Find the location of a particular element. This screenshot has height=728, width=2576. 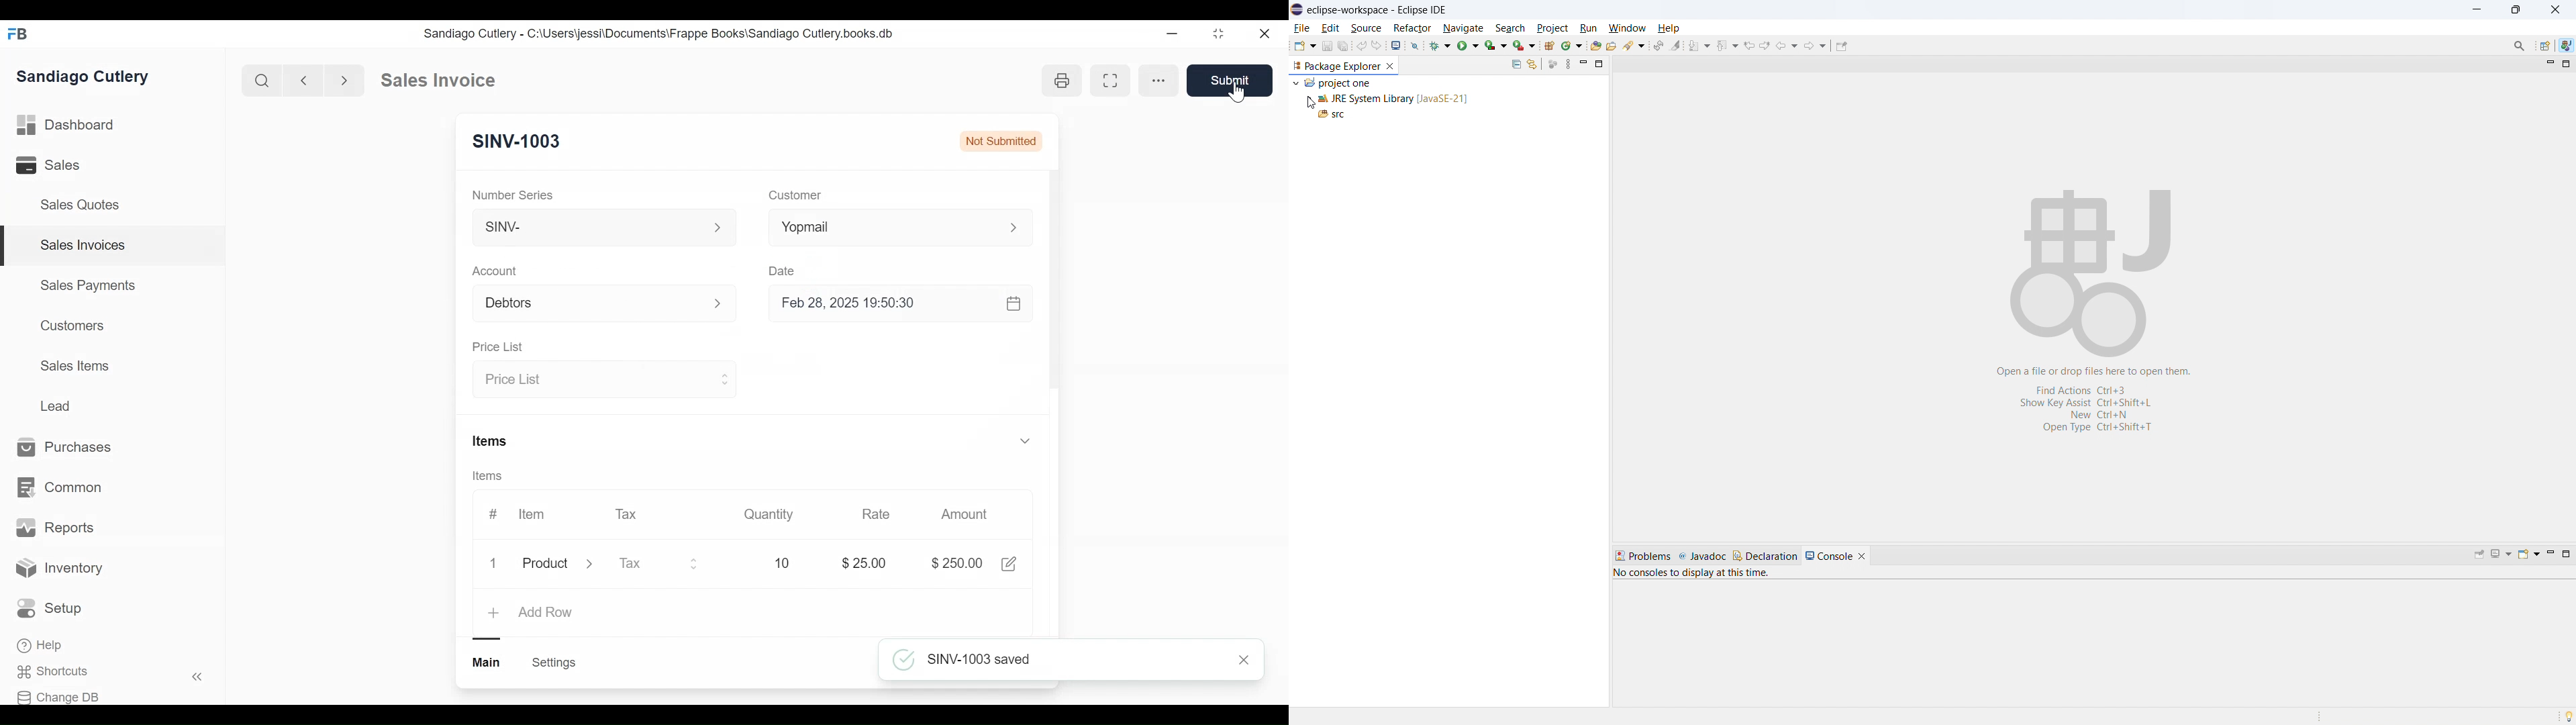

Common is located at coordinates (62, 488).